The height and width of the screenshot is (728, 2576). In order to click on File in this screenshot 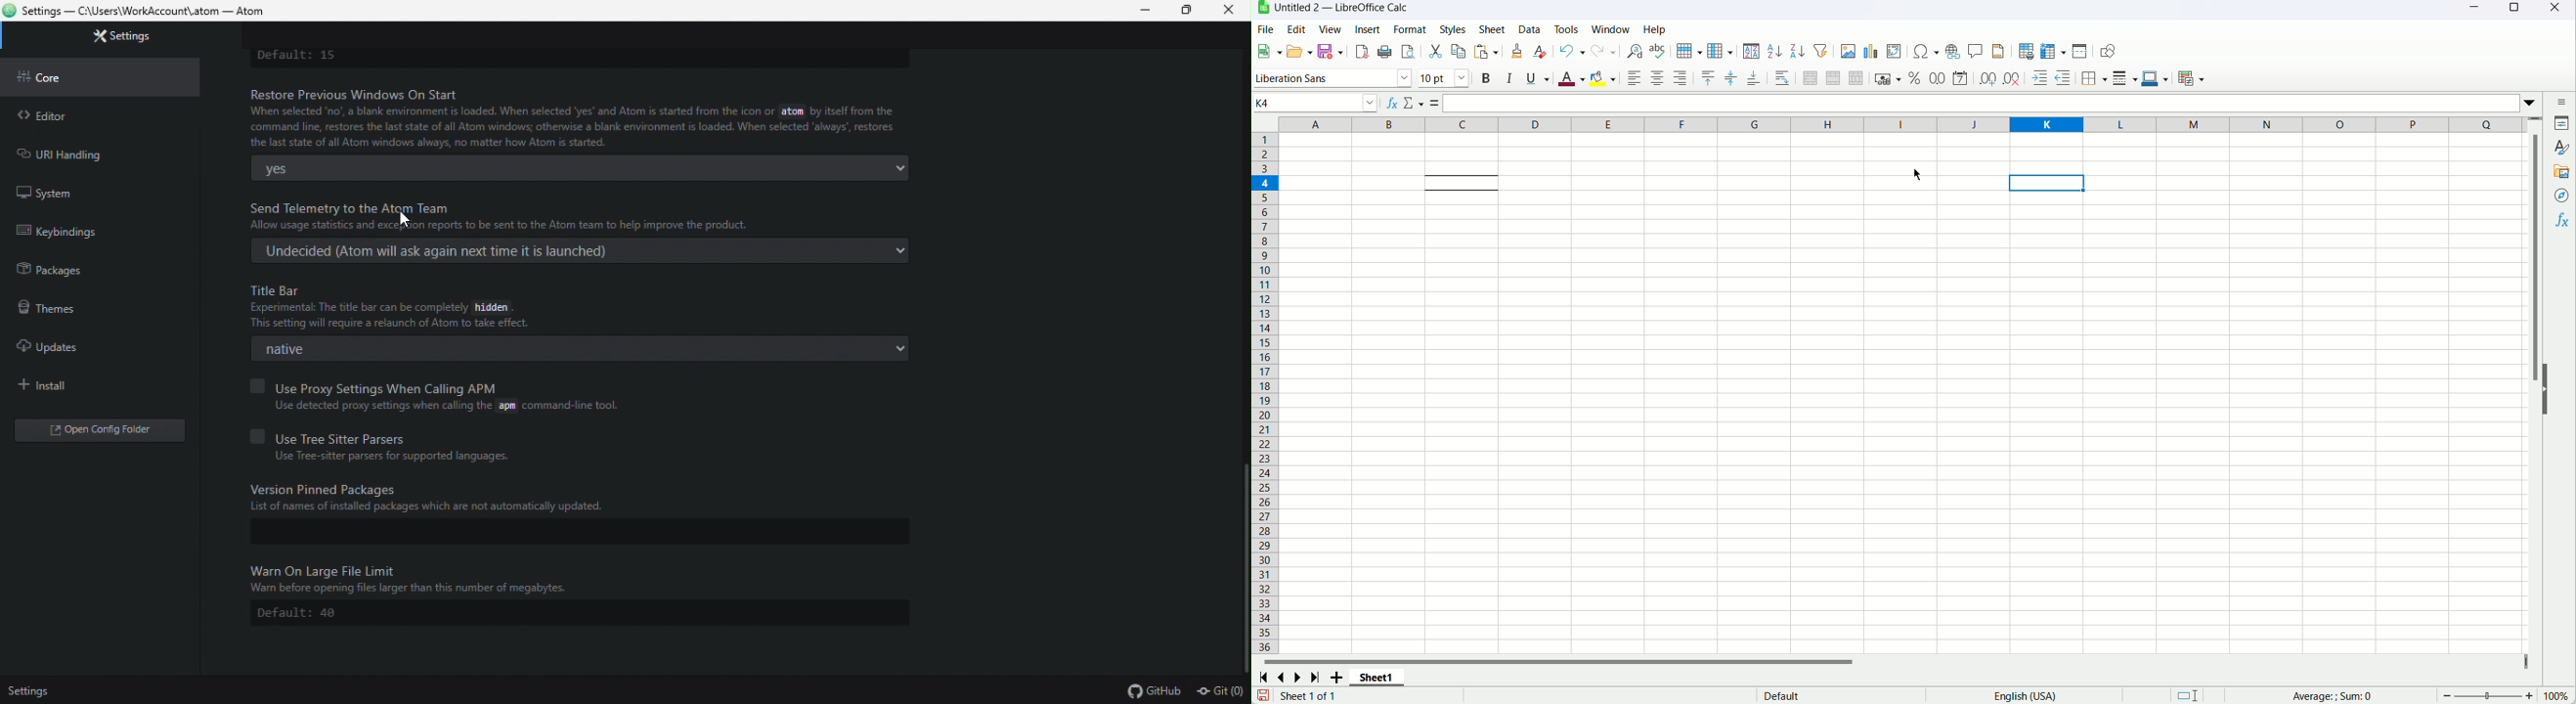, I will do `click(1264, 29)`.